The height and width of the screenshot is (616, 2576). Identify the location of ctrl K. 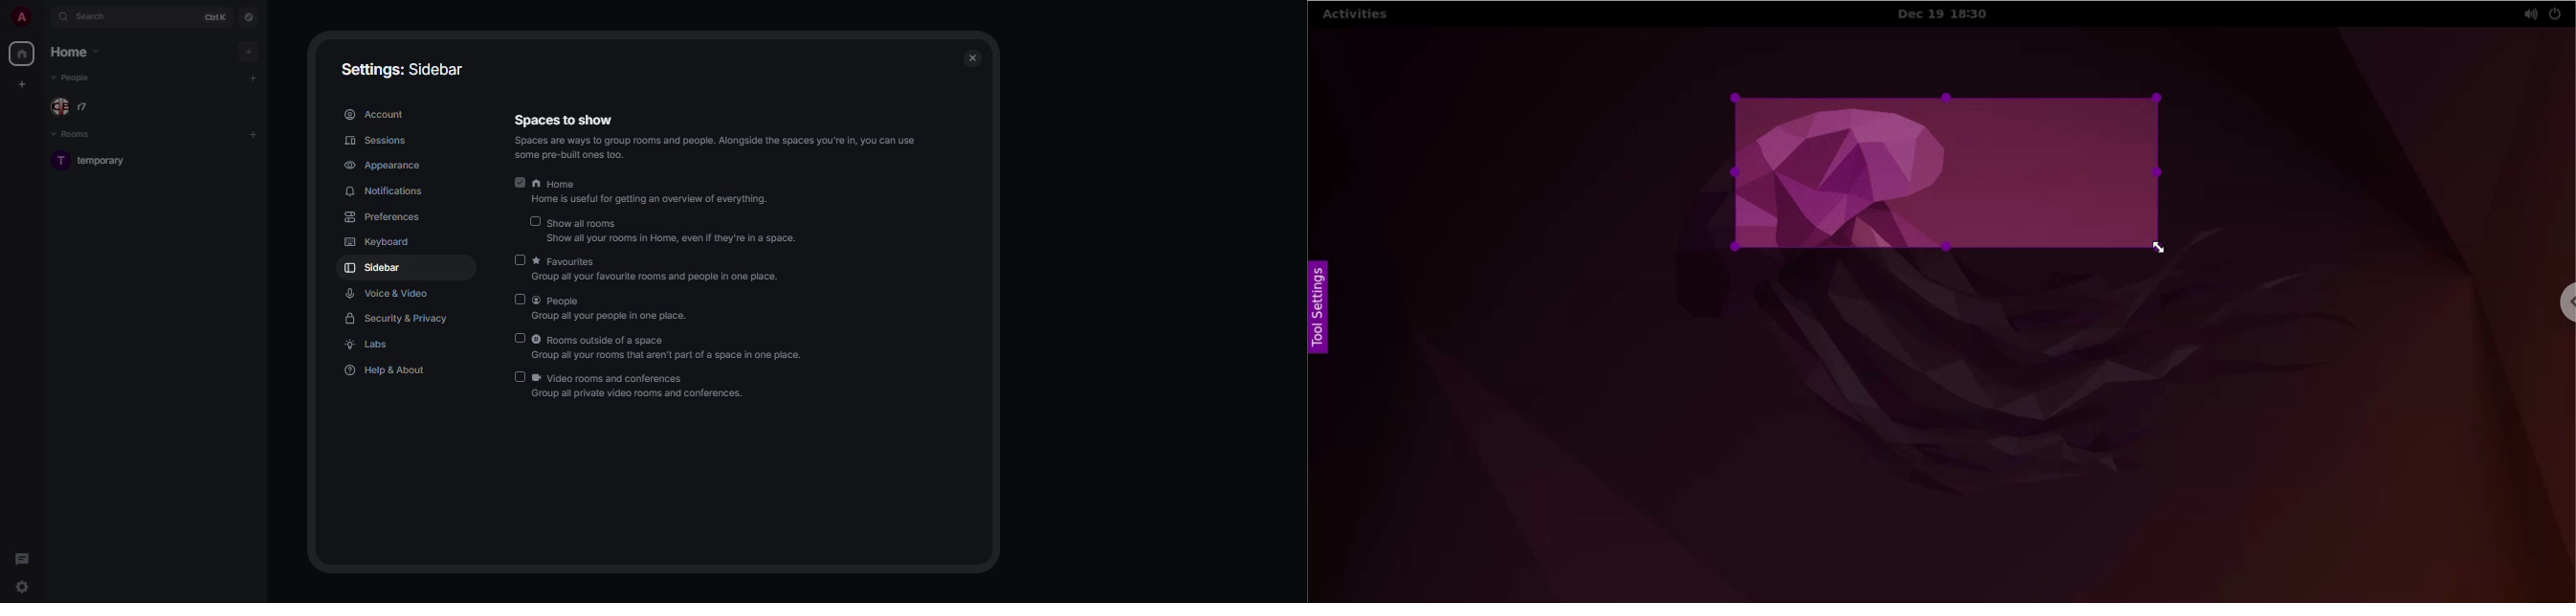
(213, 17).